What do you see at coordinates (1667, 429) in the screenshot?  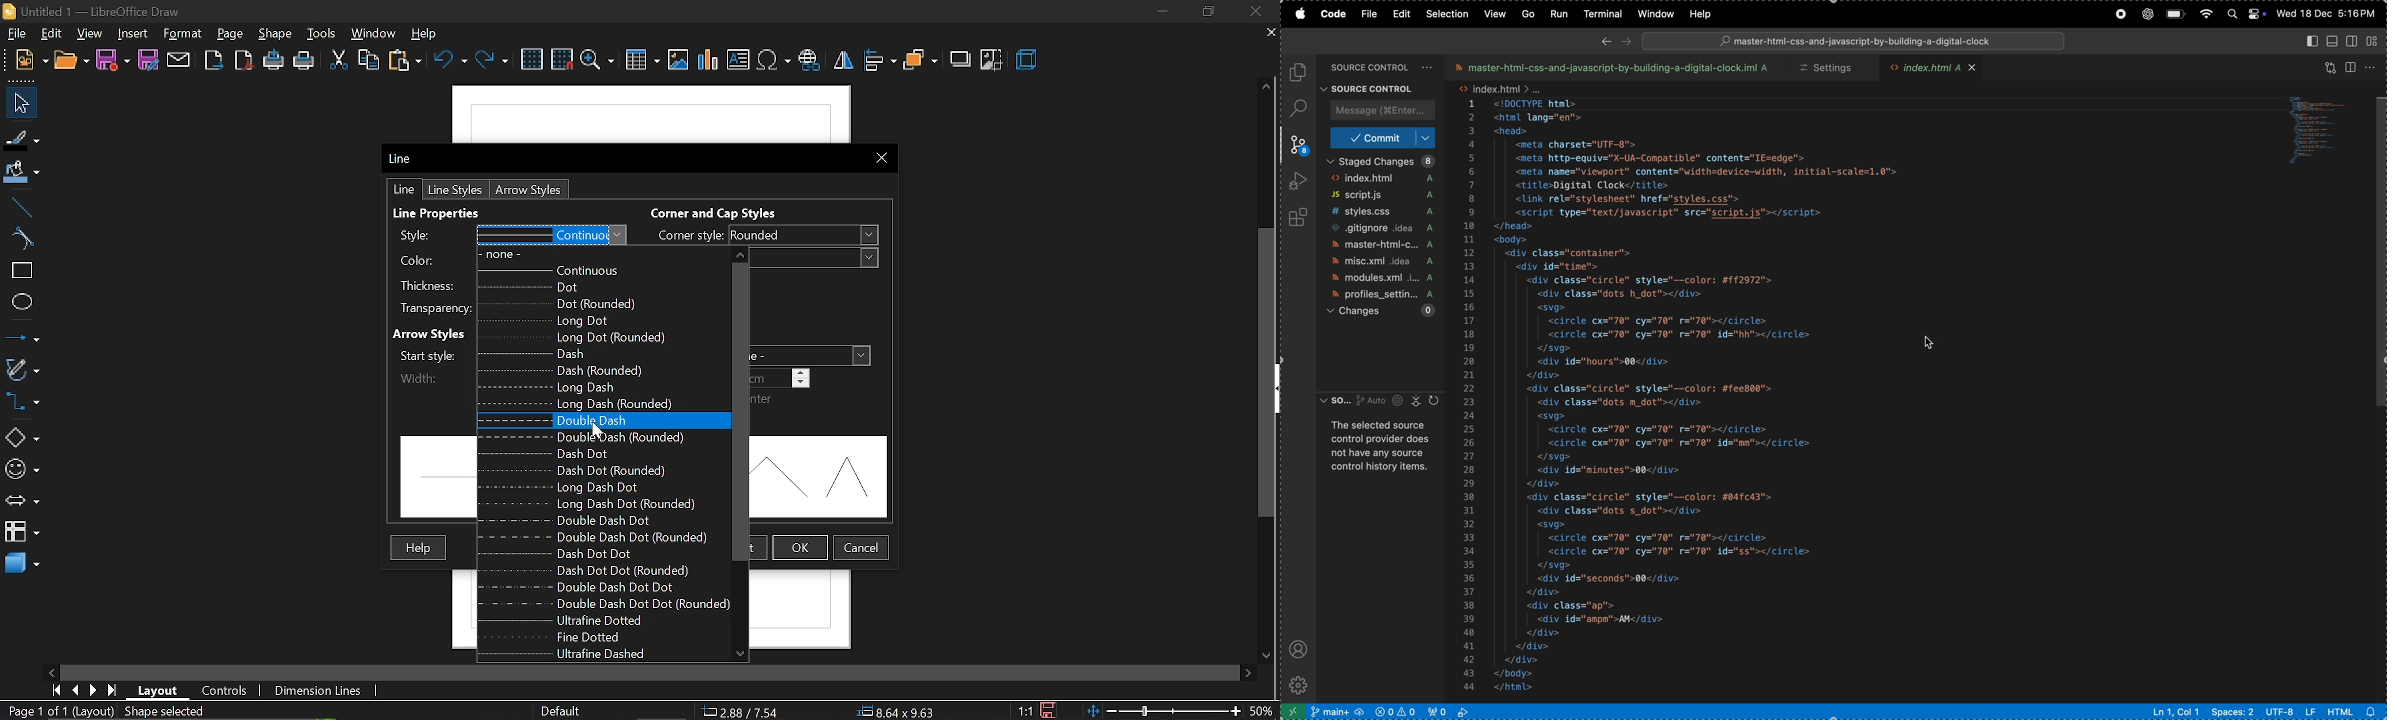 I see `<circle cx="70" cy="70" r="70"></circle>` at bounding box center [1667, 429].